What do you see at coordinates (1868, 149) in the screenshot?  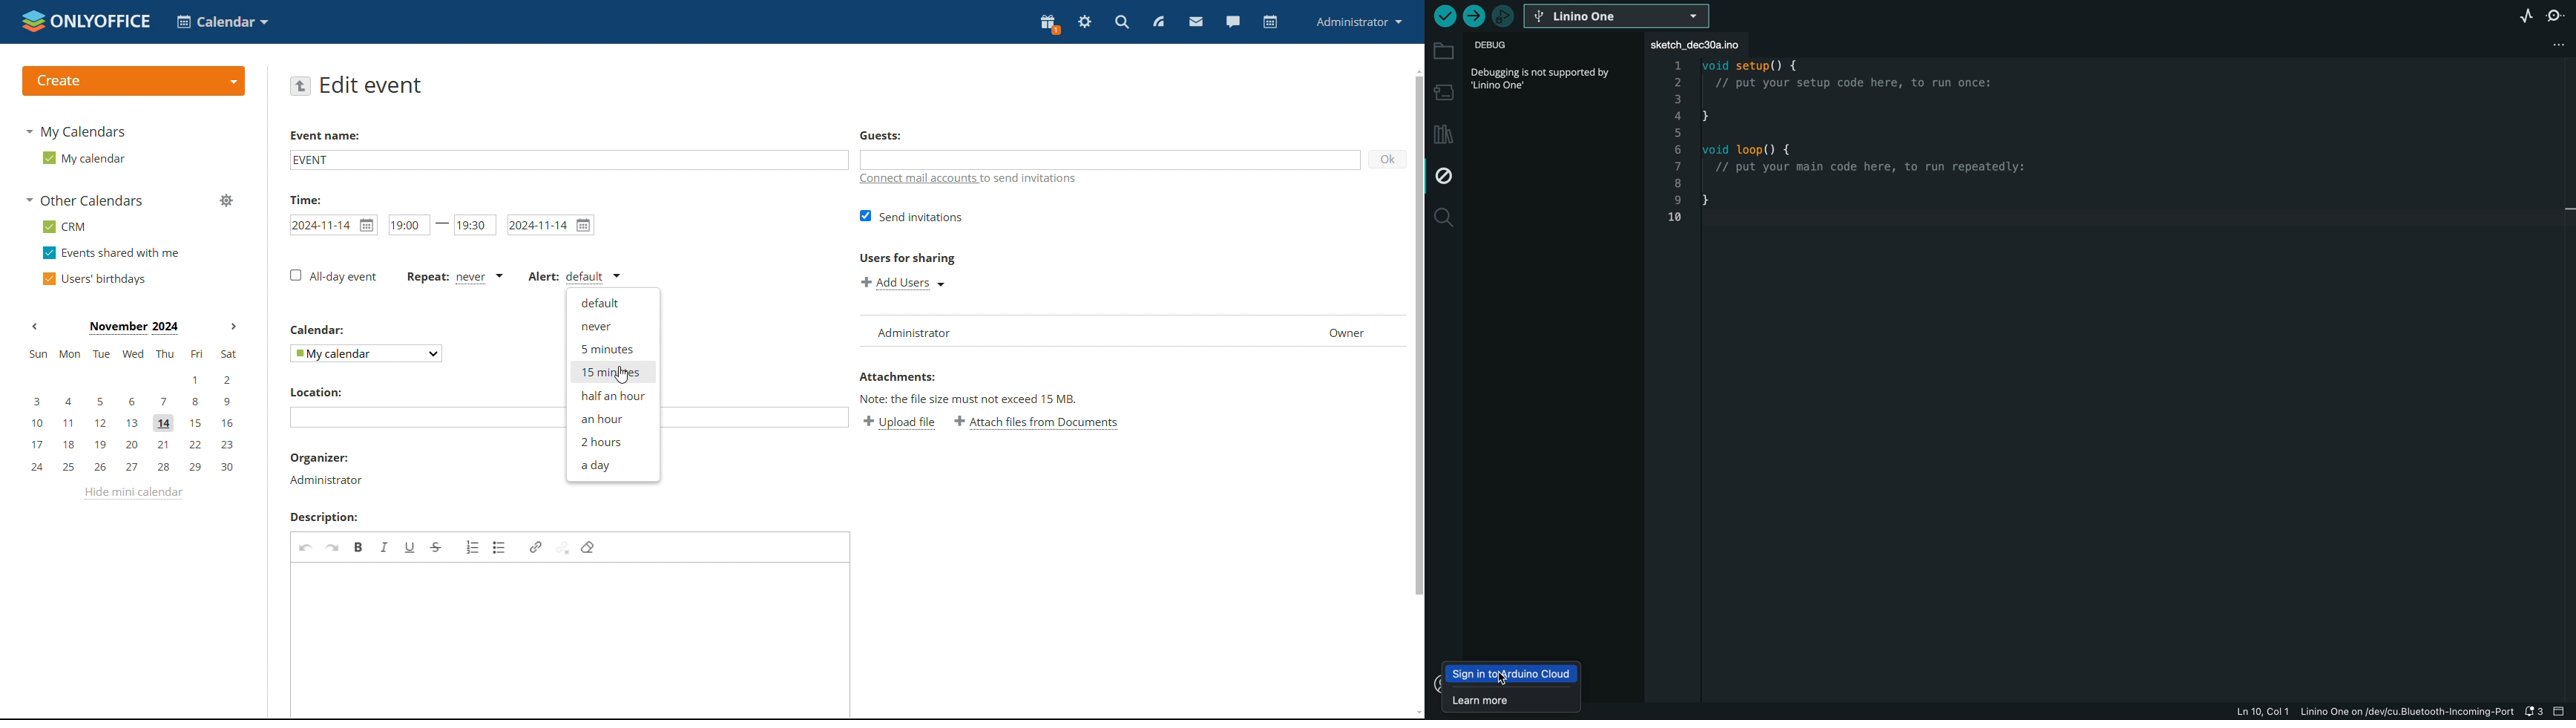 I see `code` at bounding box center [1868, 149].